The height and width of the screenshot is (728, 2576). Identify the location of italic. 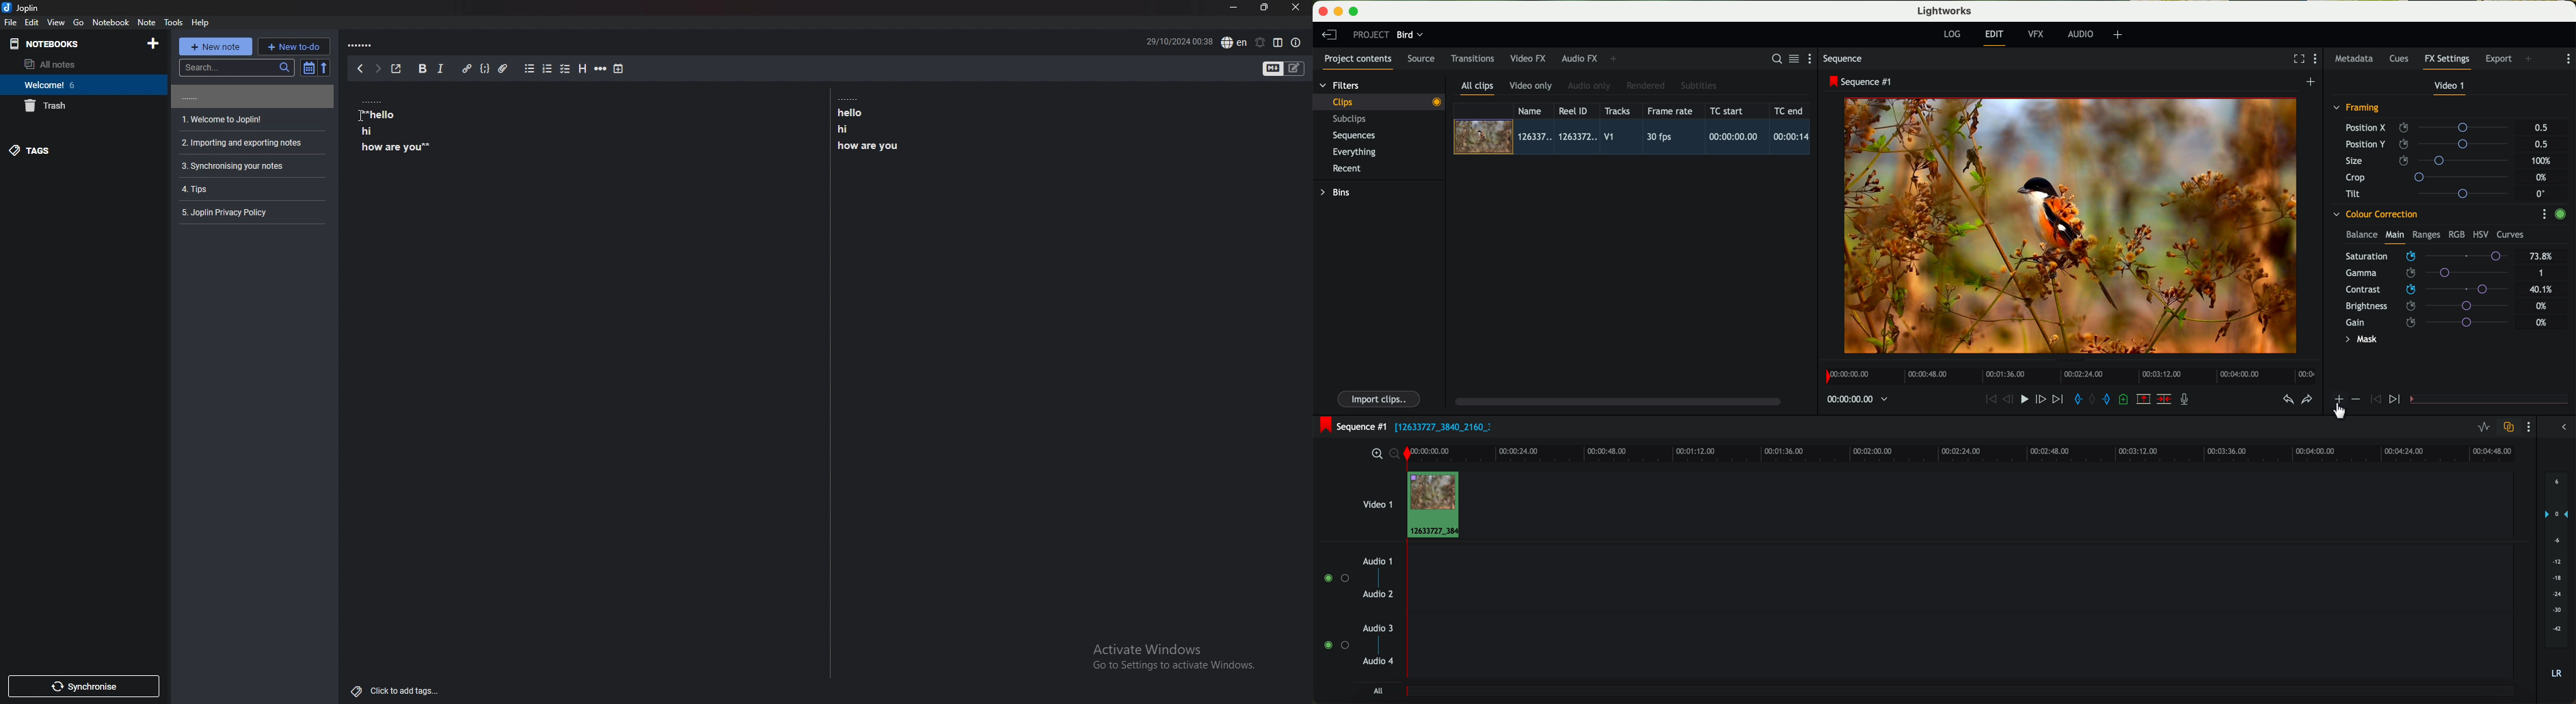
(442, 68).